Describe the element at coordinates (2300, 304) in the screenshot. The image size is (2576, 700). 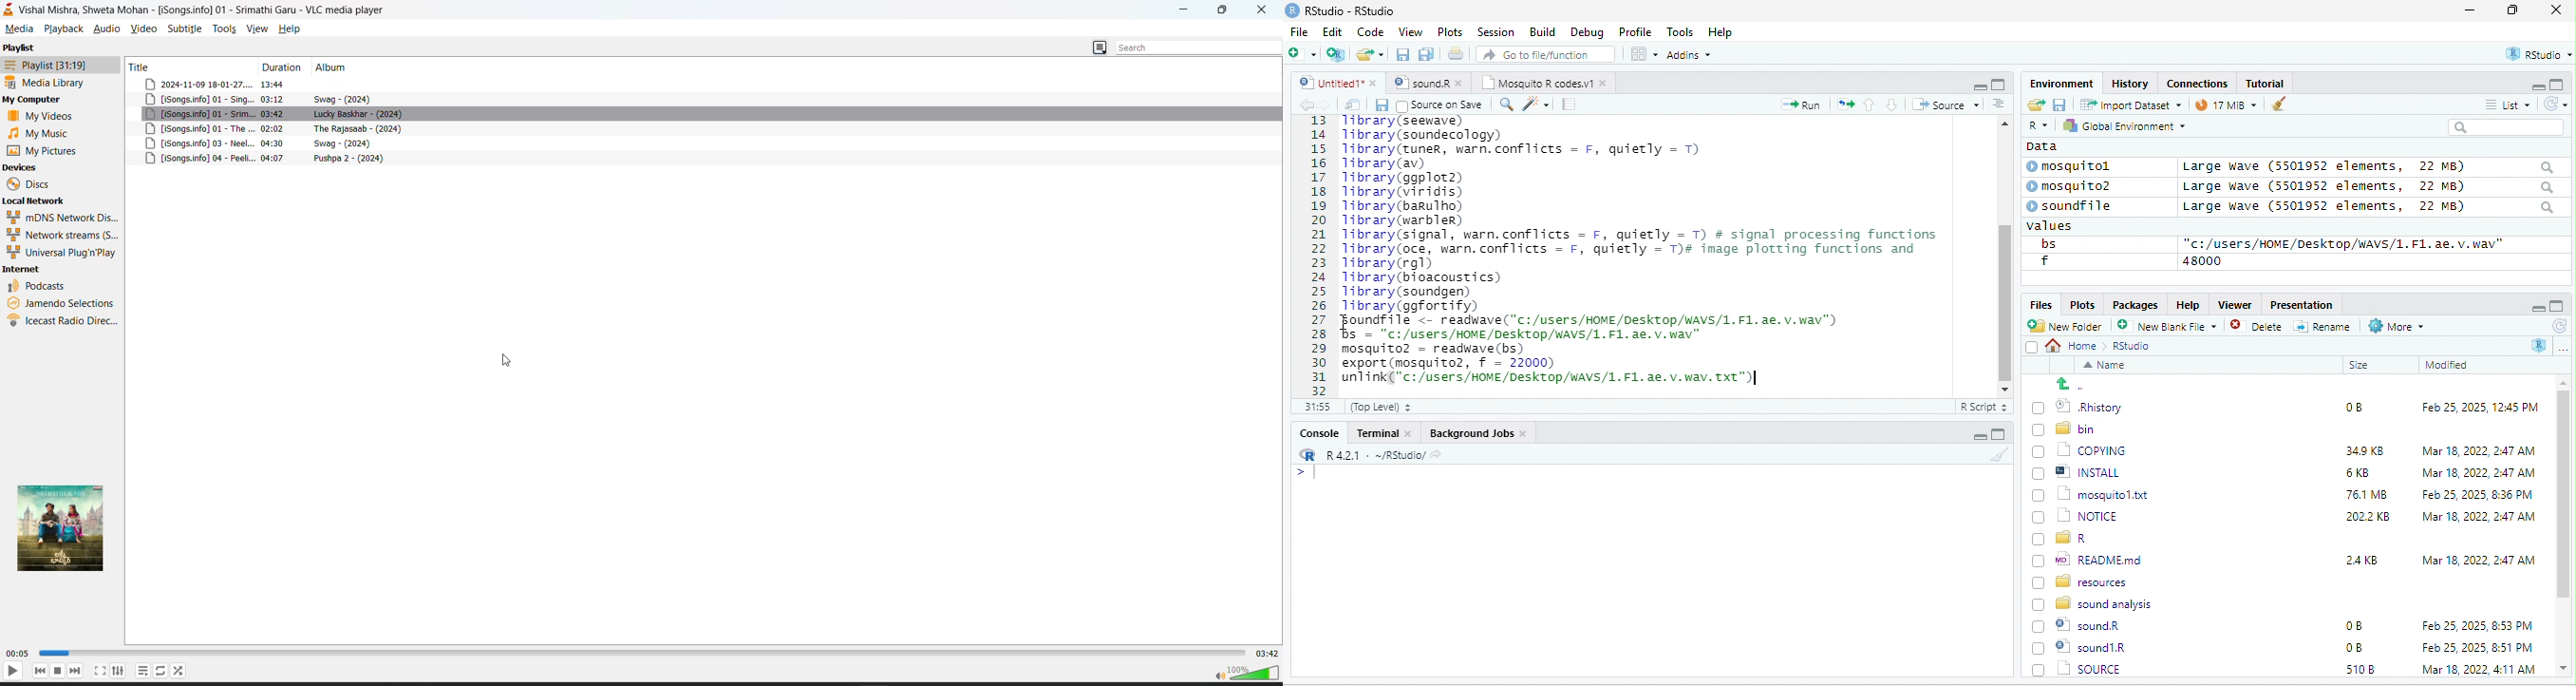
I see `Presentation` at that location.